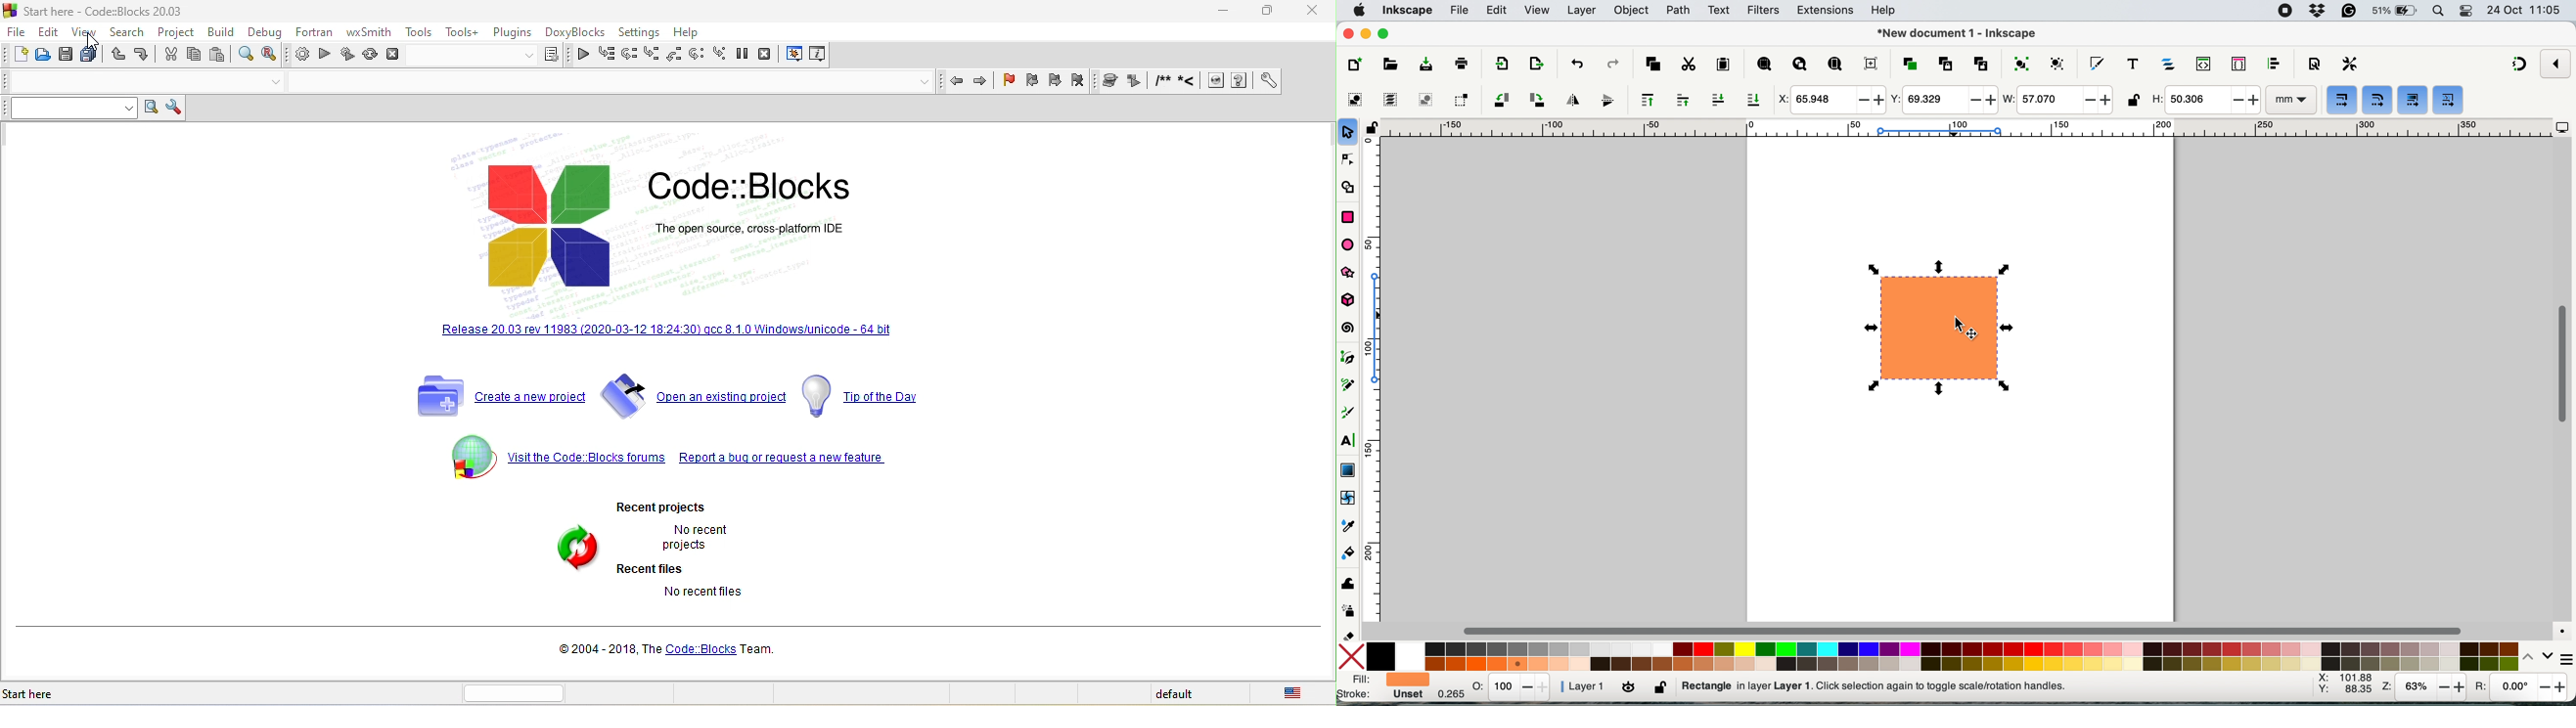  What do you see at coordinates (1756, 101) in the screenshot?
I see `lower selection to bottom` at bounding box center [1756, 101].